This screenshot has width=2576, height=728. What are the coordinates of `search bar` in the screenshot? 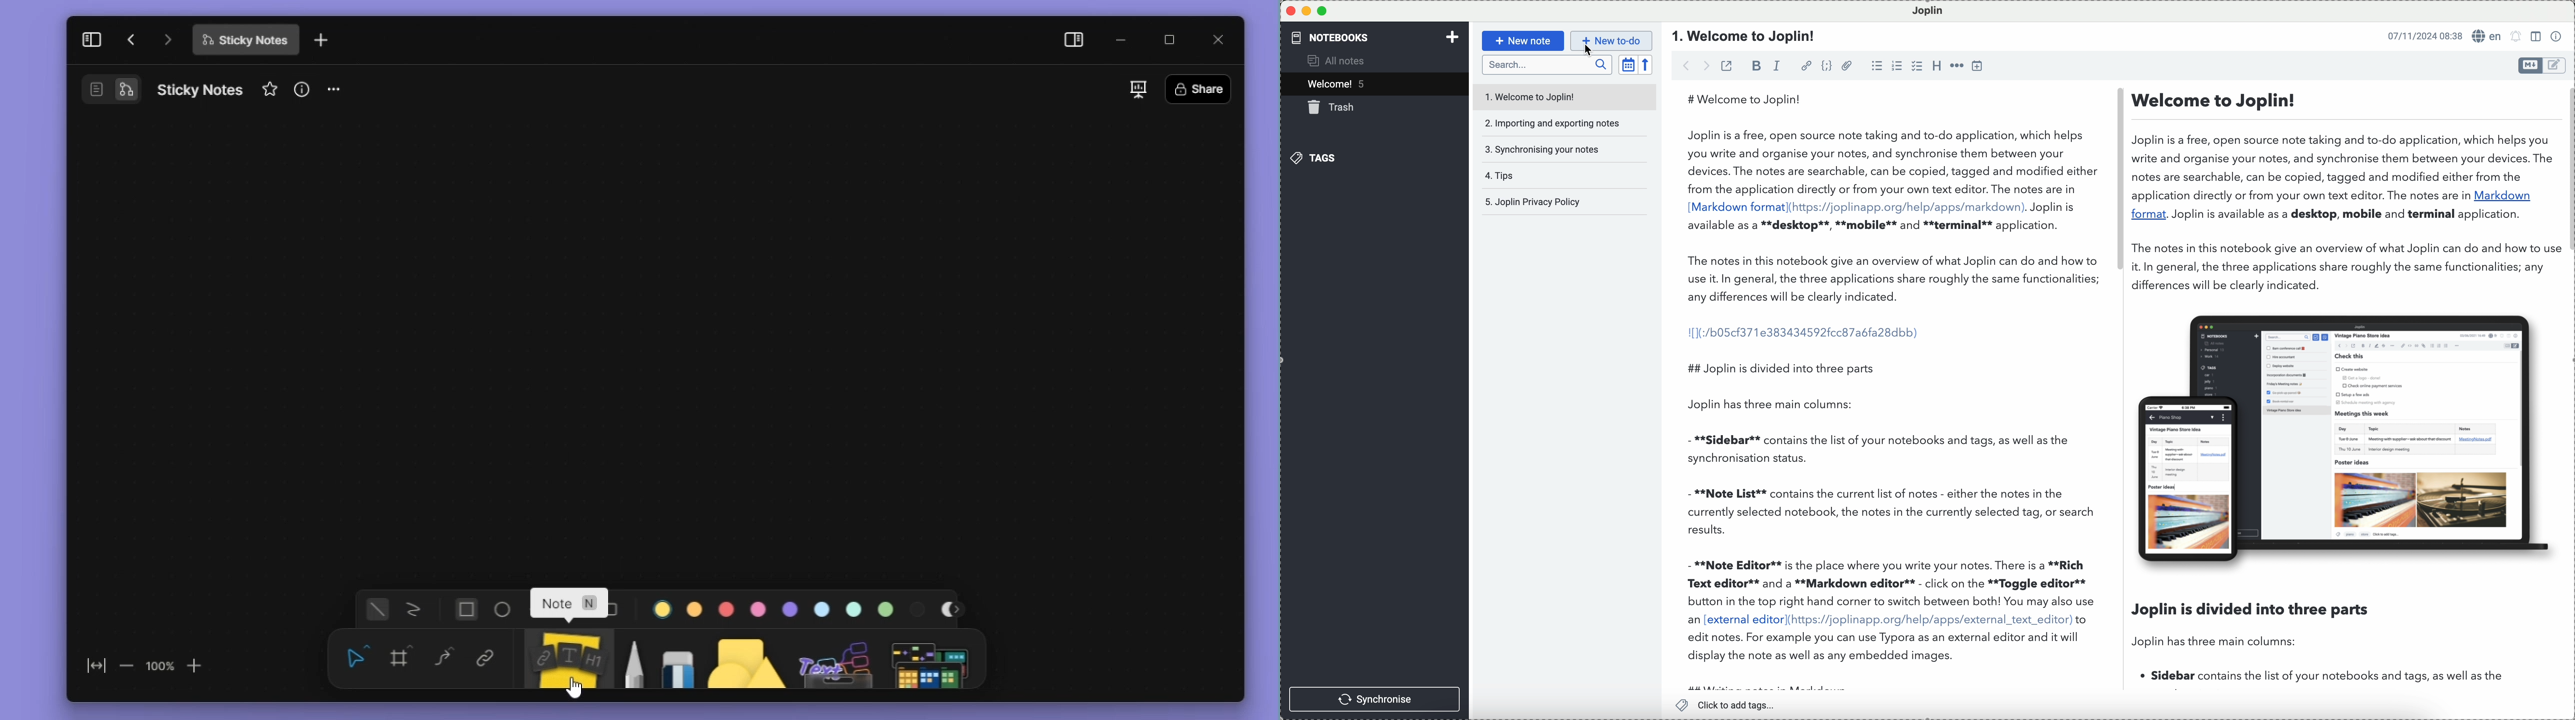 It's located at (1547, 65).